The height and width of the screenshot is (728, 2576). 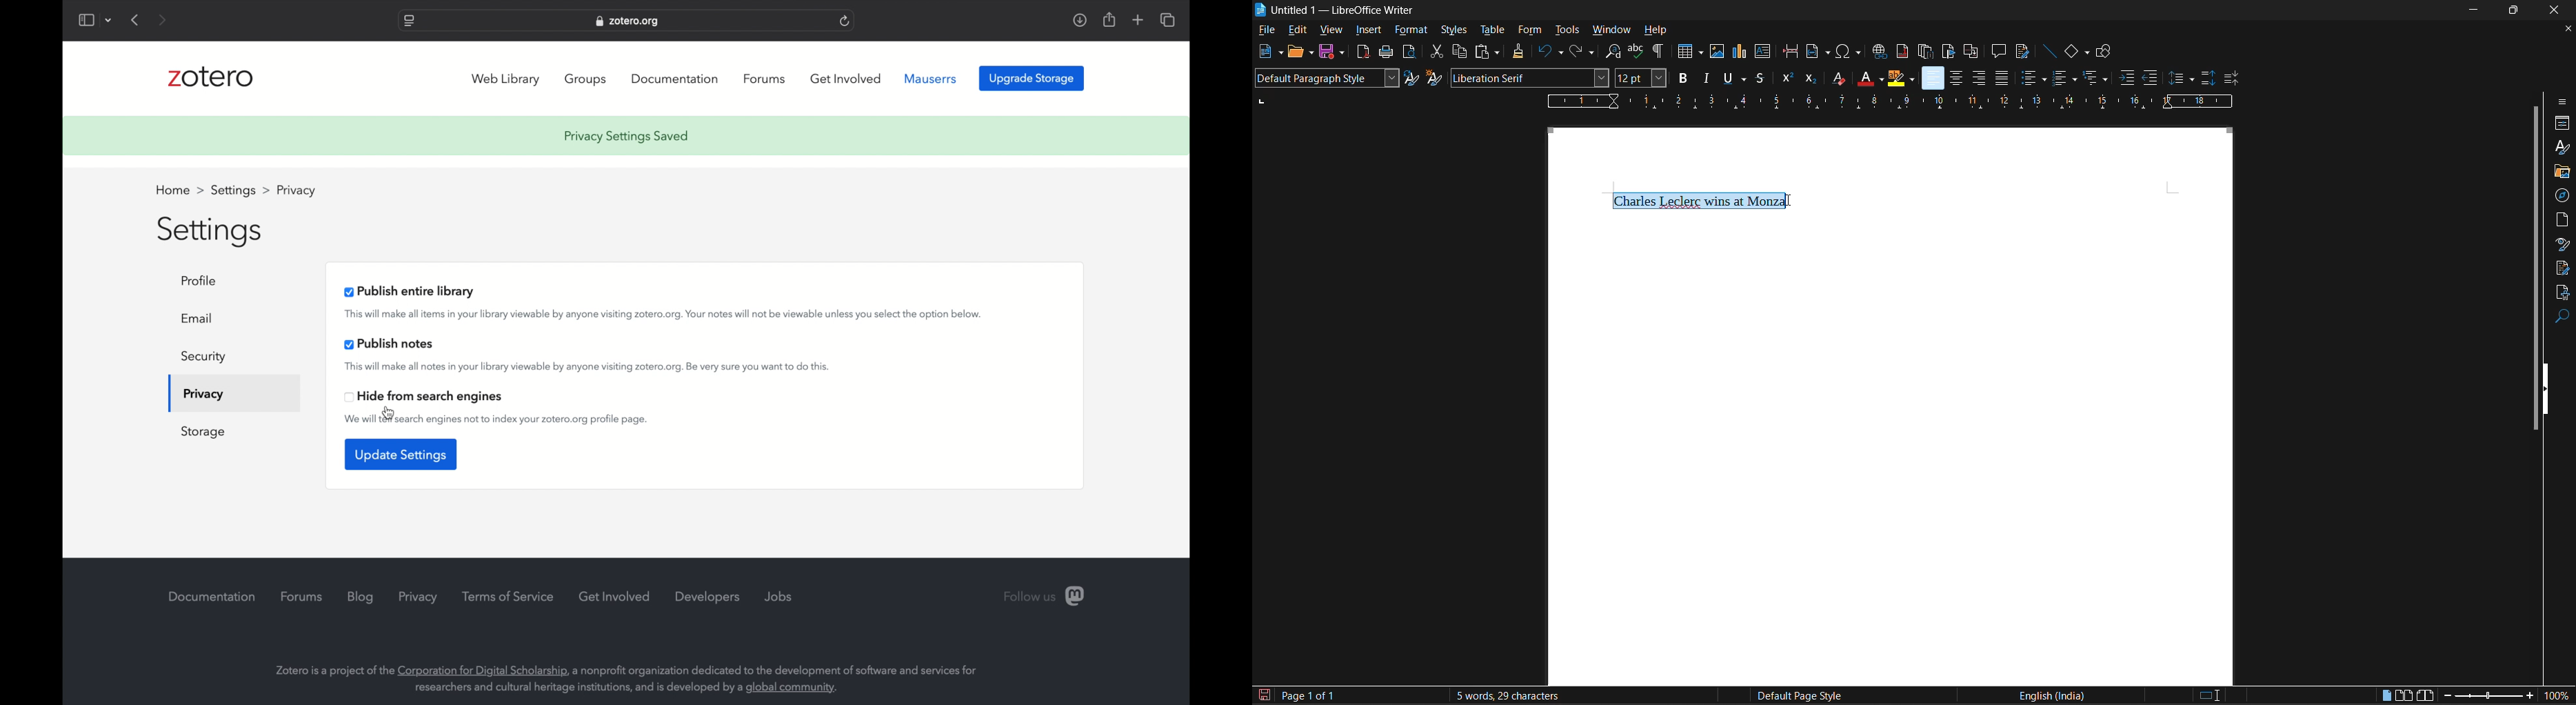 I want to click on decrease indent, so click(x=2151, y=77).